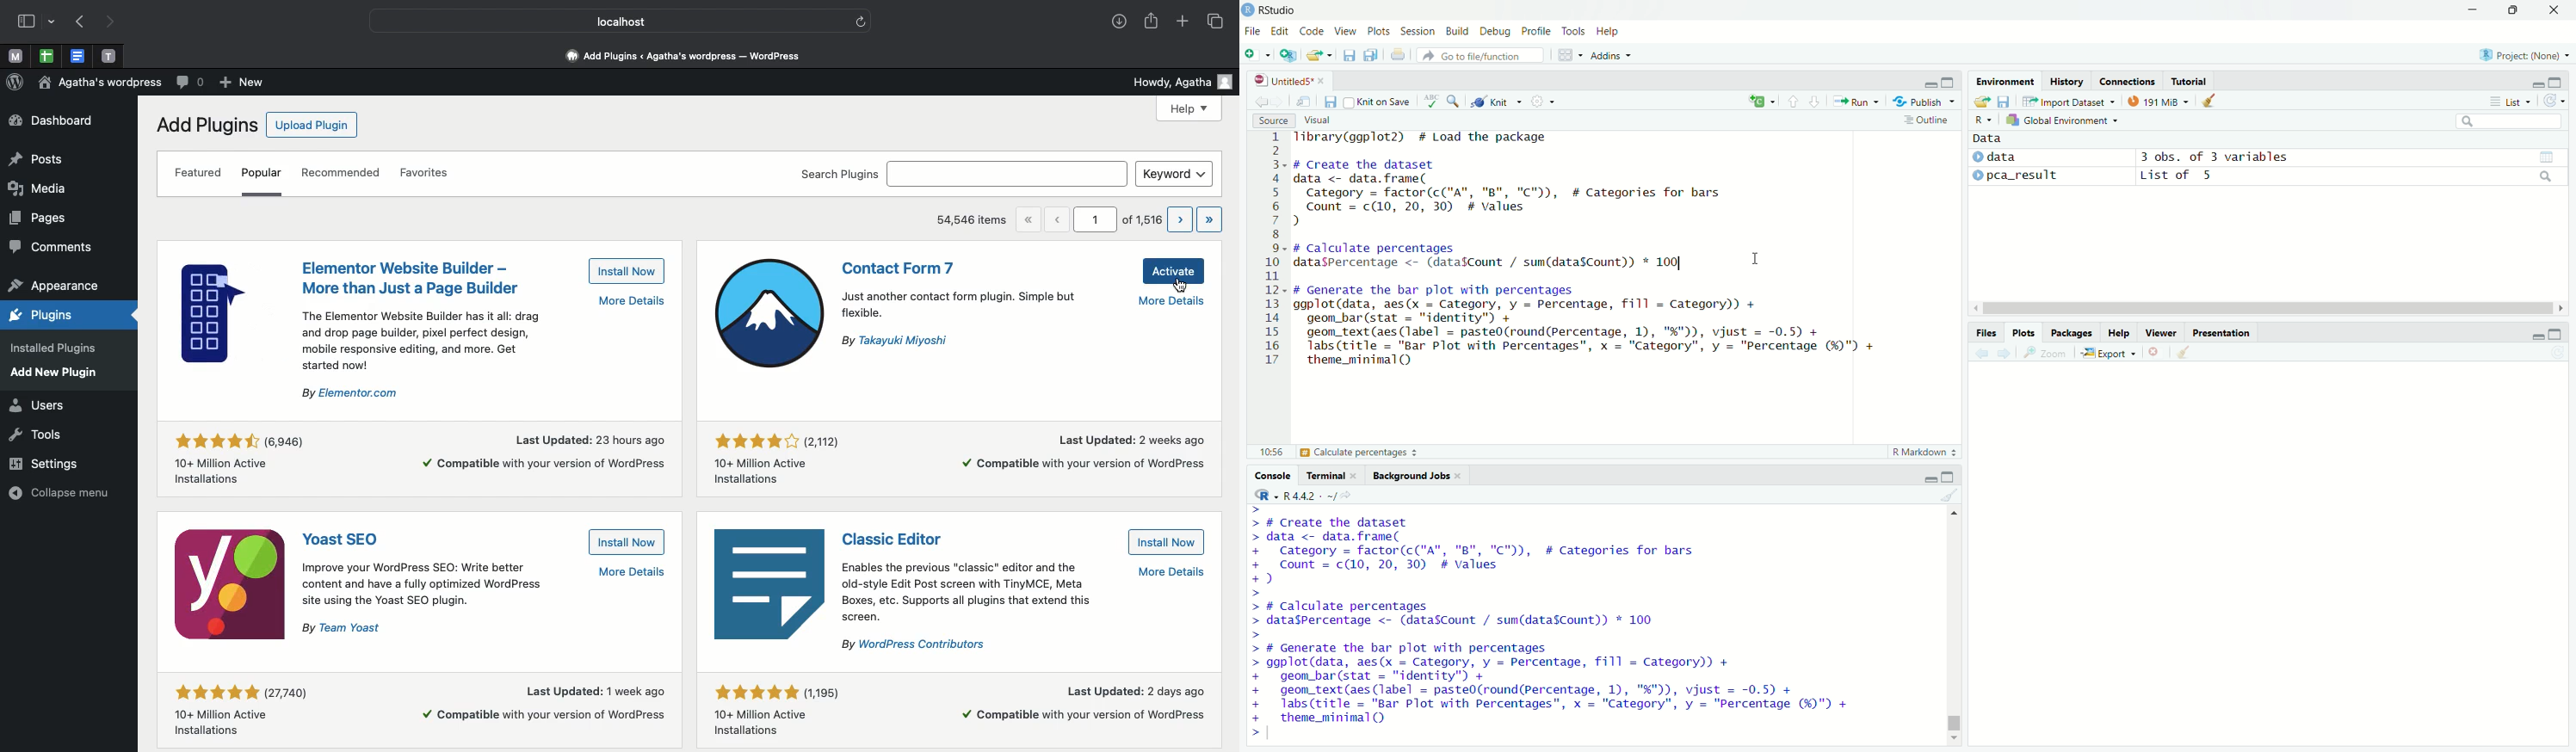 This screenshot has height=756, width=2576. I want to click on language select, so click(1760, 102).